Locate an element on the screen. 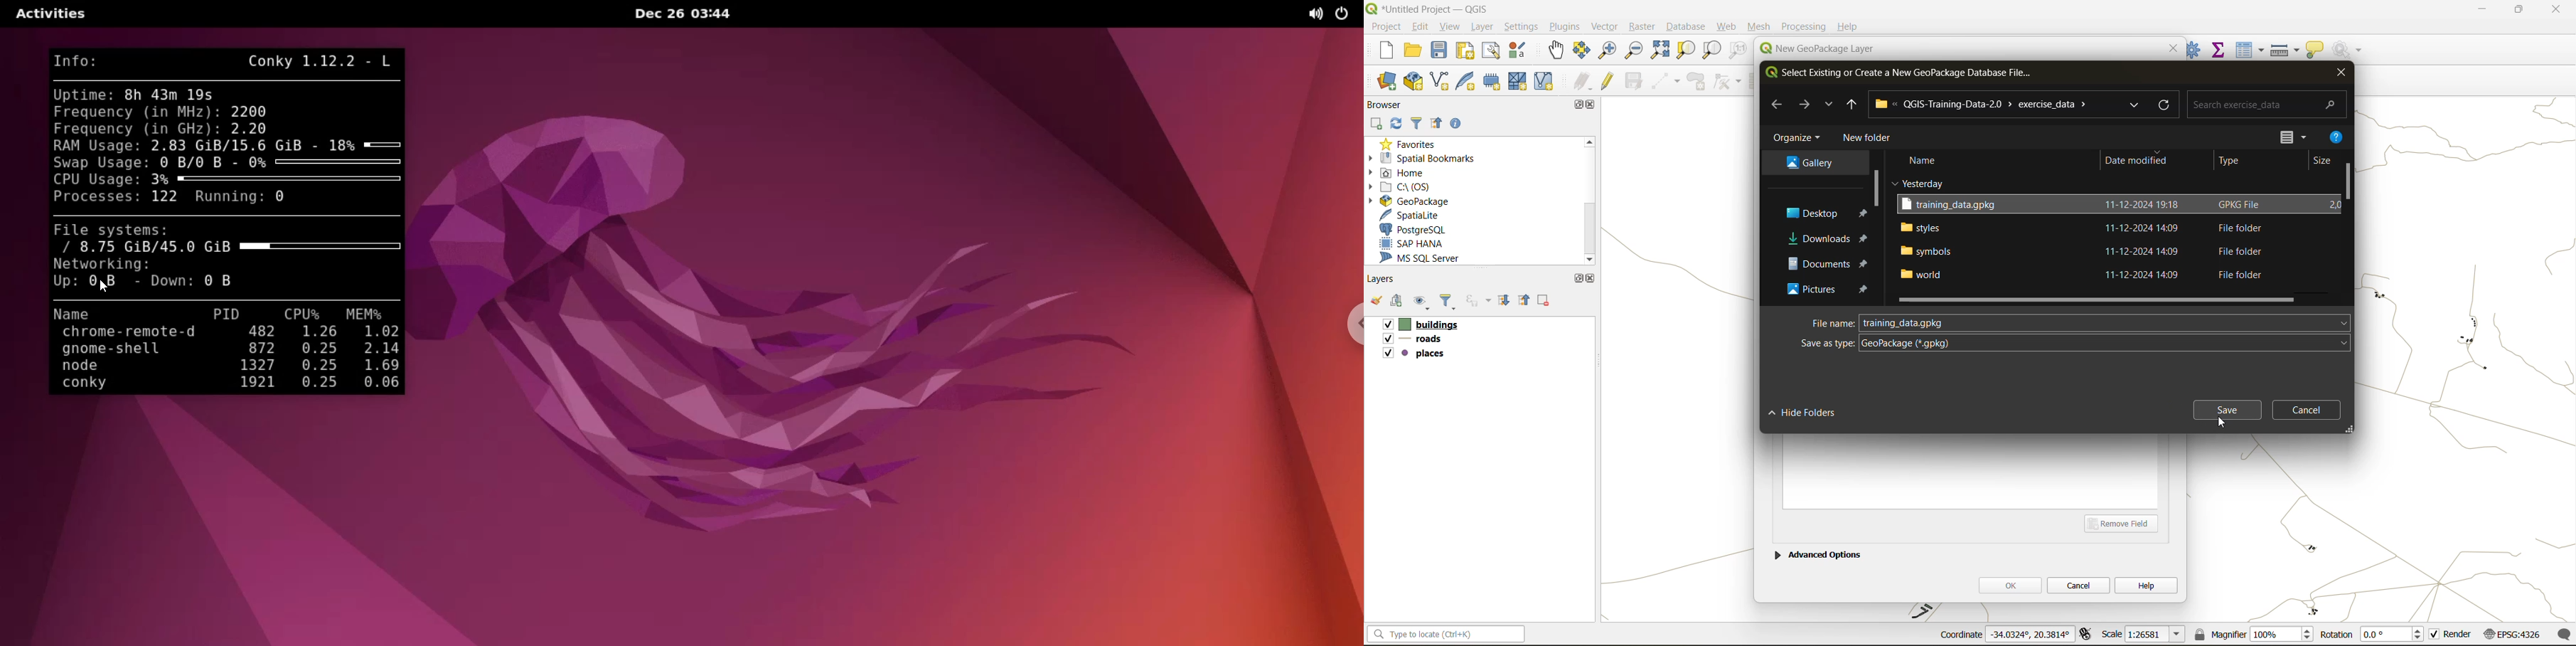  Scroll bar is located at coordinates (1588, 200).